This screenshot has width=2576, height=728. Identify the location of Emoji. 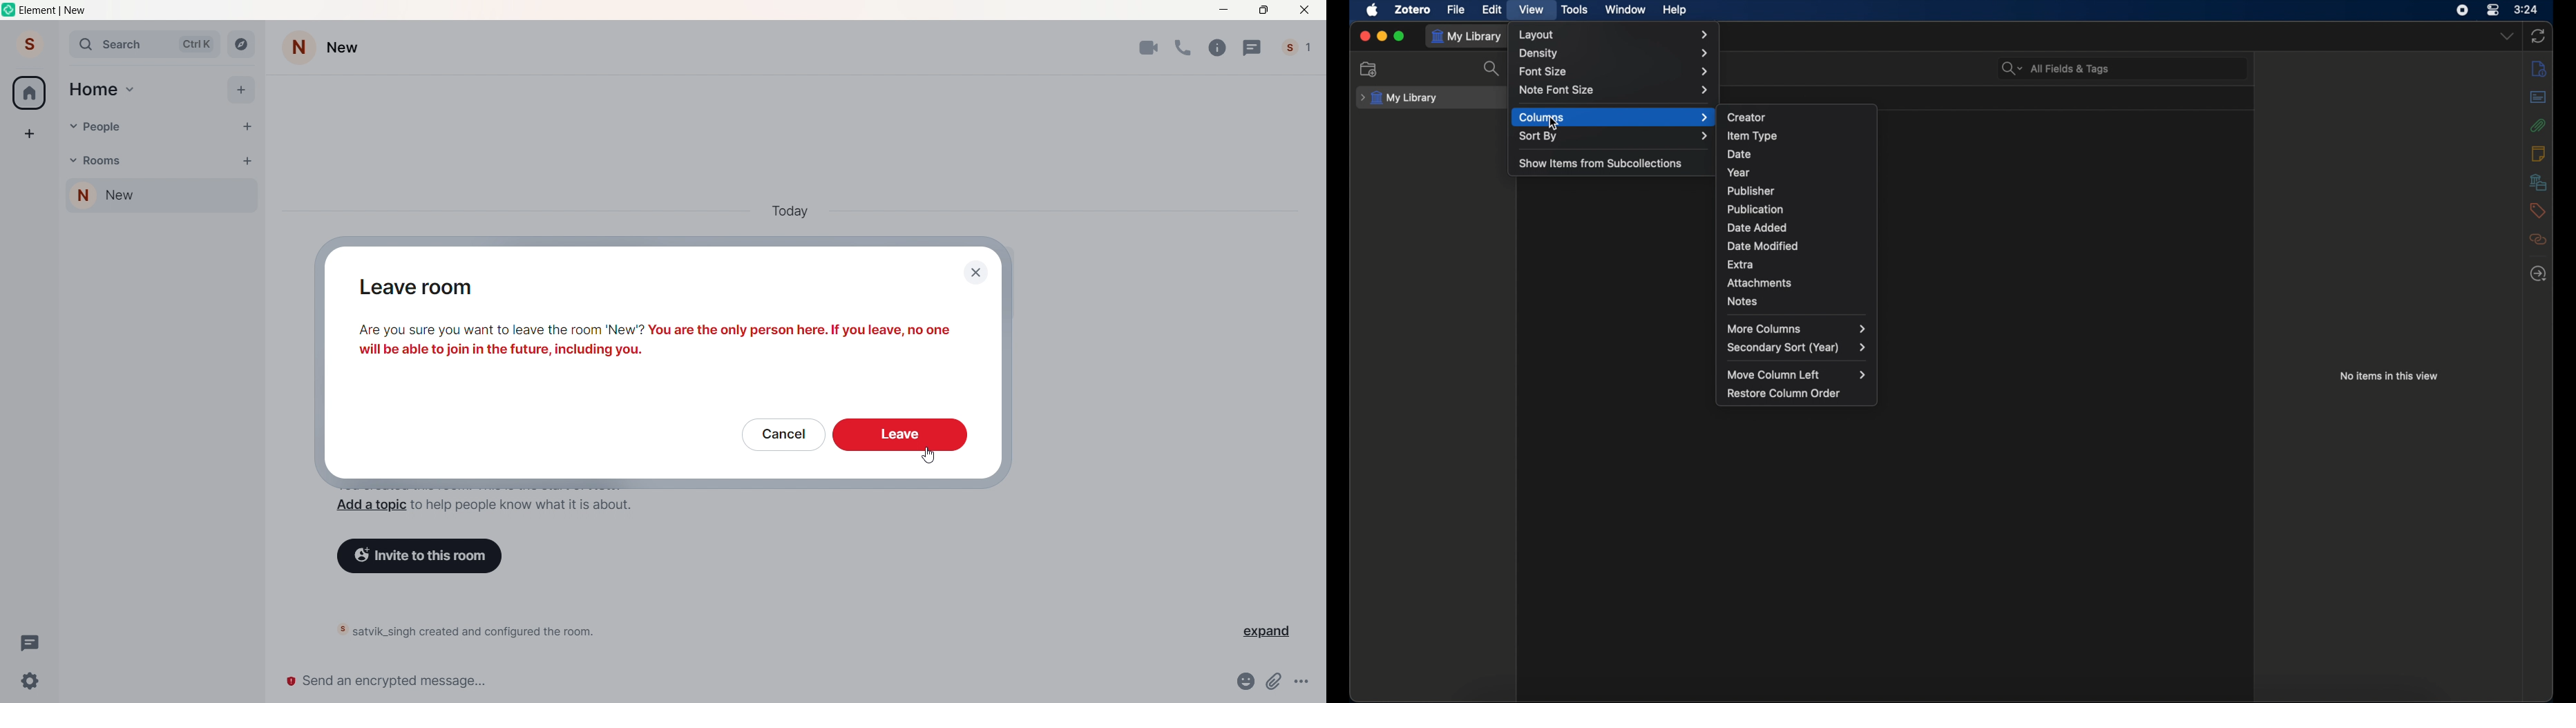
(1249, 680).